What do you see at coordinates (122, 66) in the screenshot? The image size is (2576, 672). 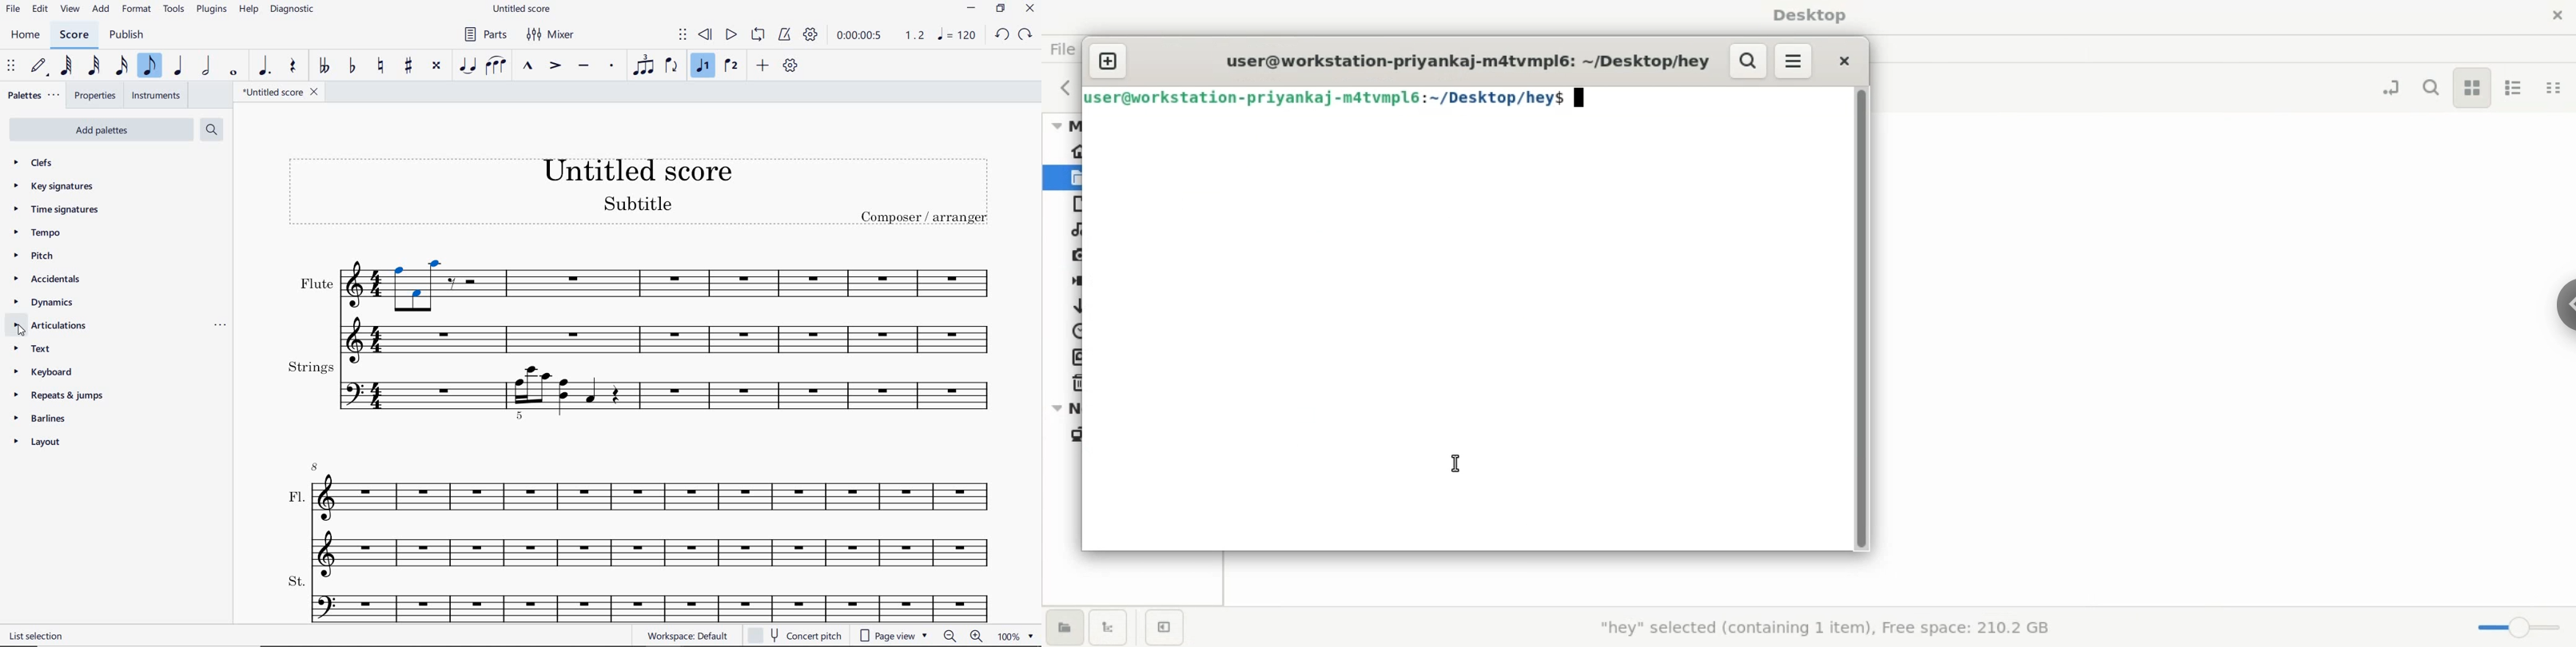 I see `16TH NOTE` at bounding box center [122, 66].